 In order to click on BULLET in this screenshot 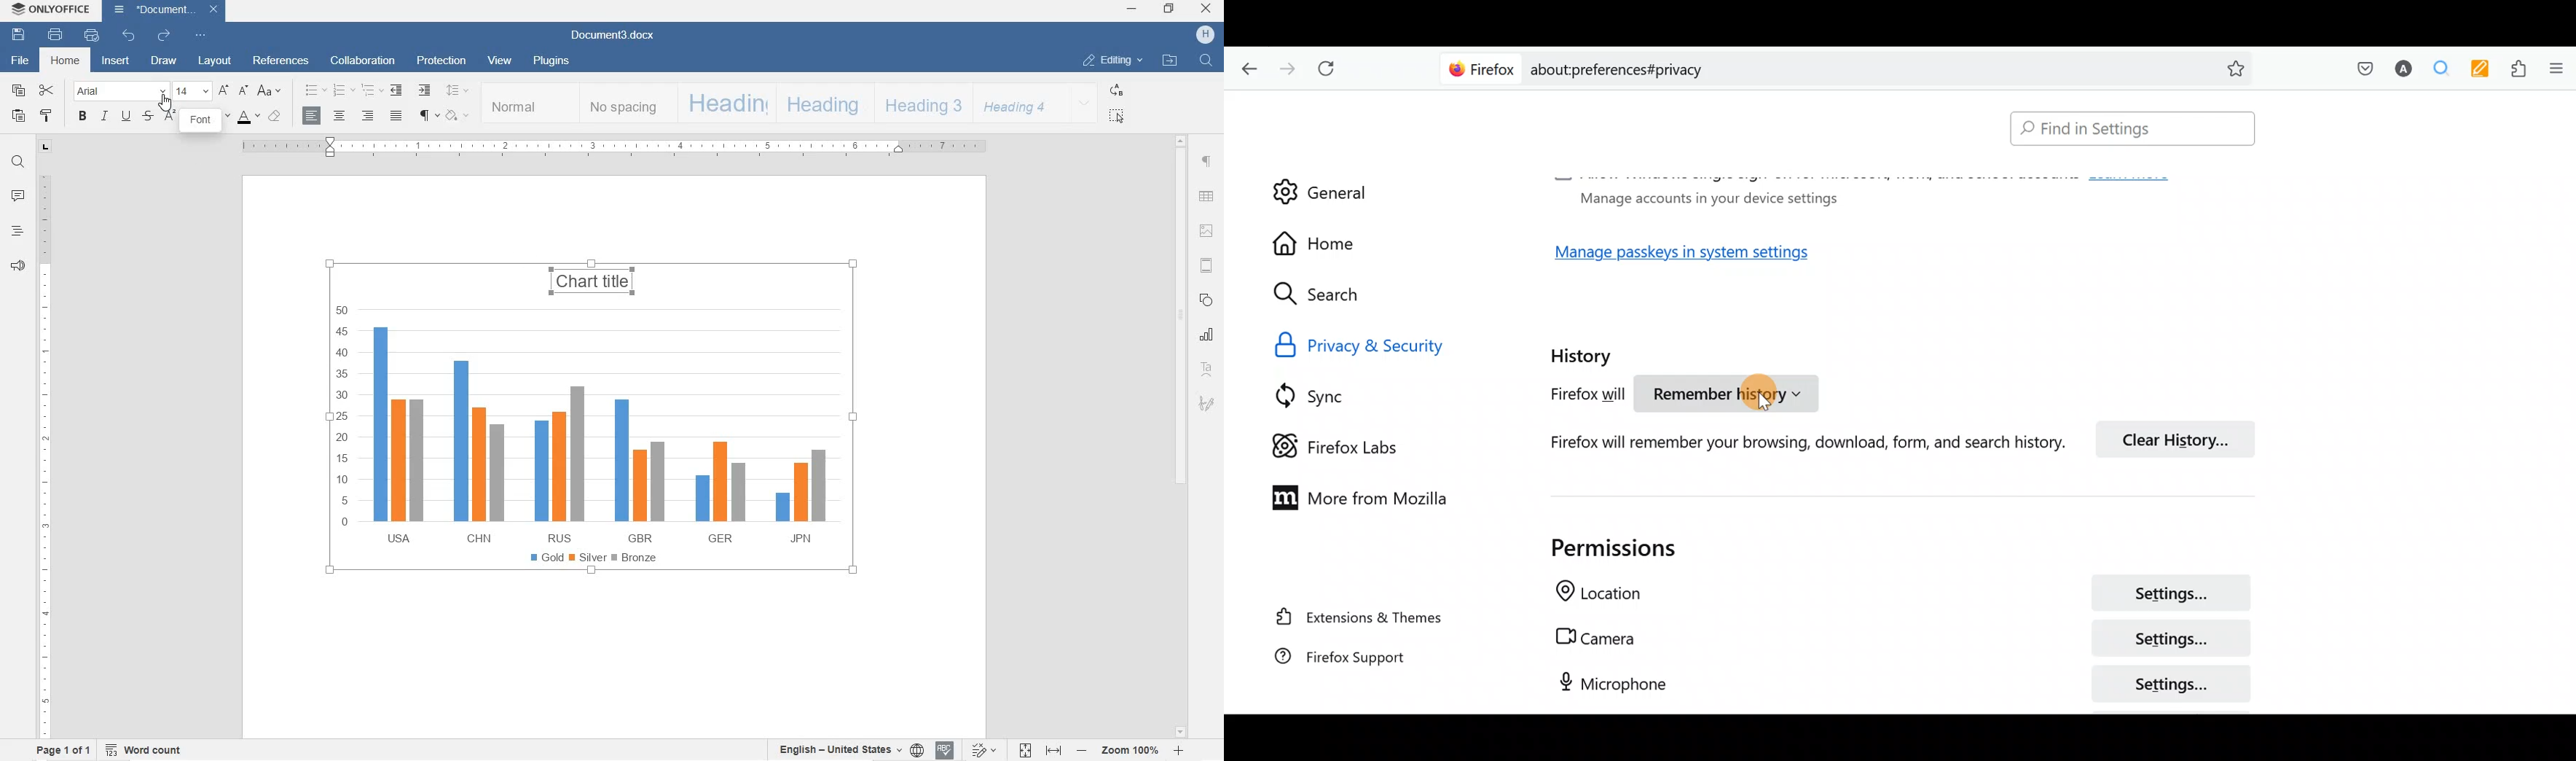, I will do `click(315, 91)`.